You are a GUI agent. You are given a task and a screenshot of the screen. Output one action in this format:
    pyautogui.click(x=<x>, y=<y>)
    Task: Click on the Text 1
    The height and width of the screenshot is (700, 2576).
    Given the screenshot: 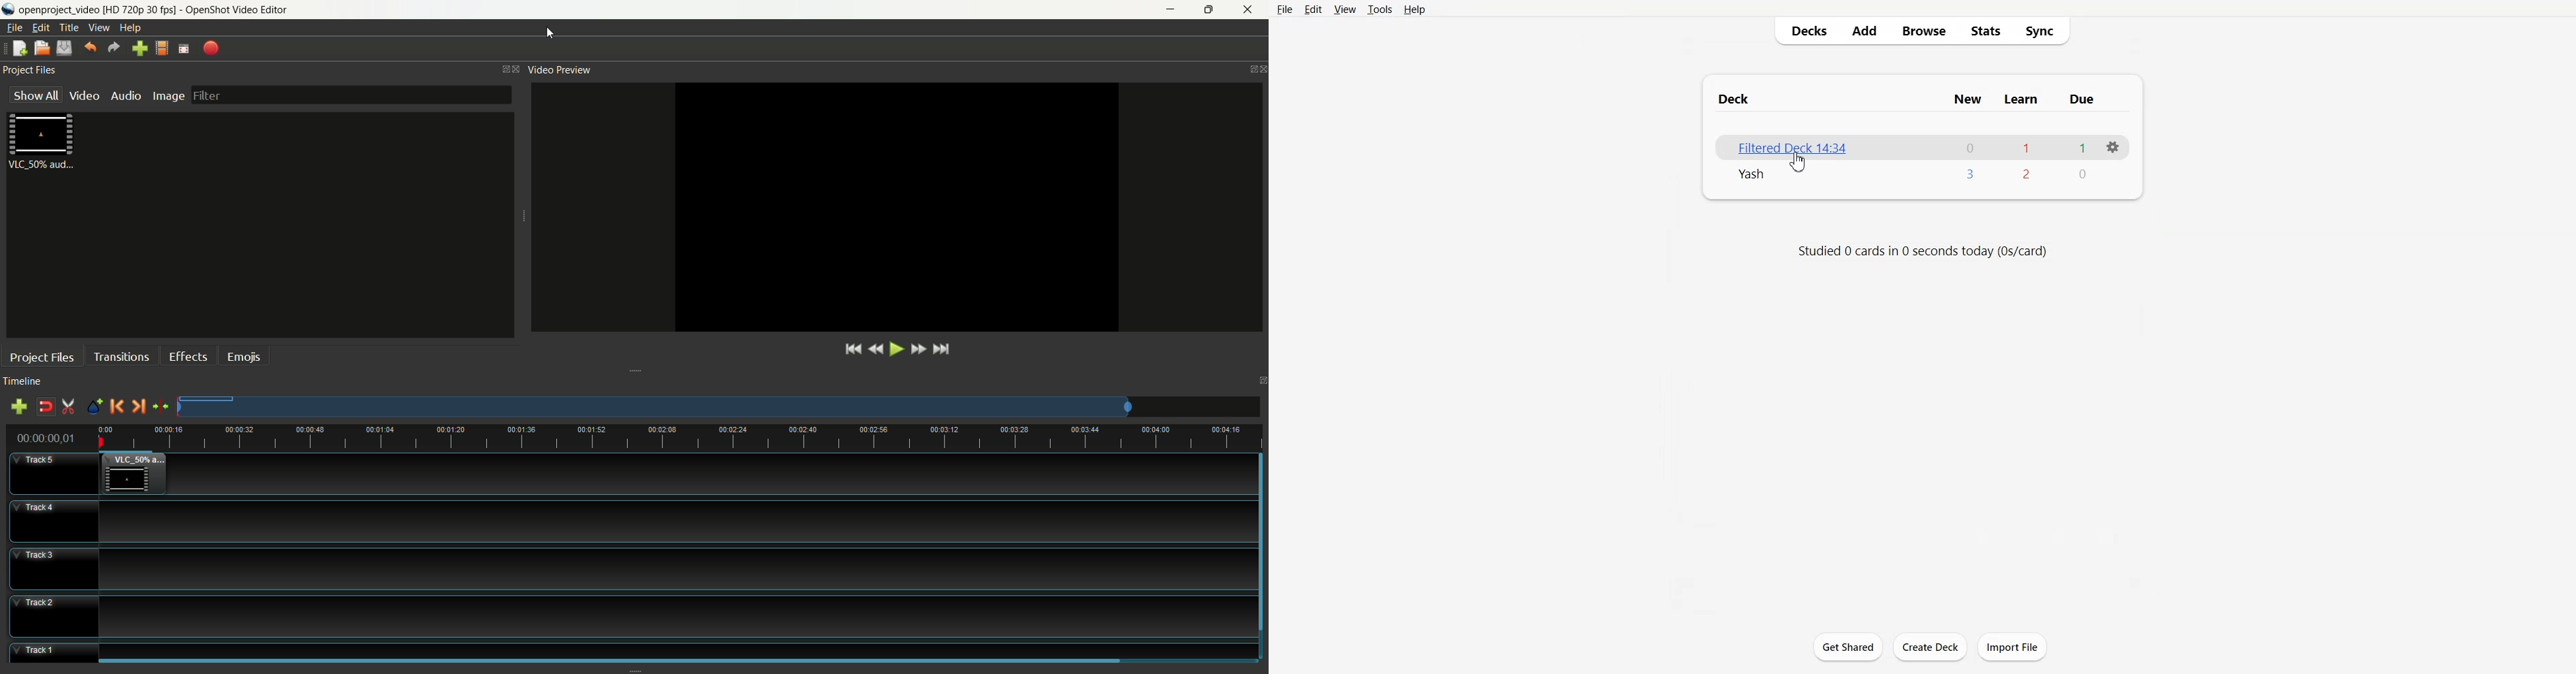 What is the action you would take?
    pyautogui.click(x=1738, y=99)
    